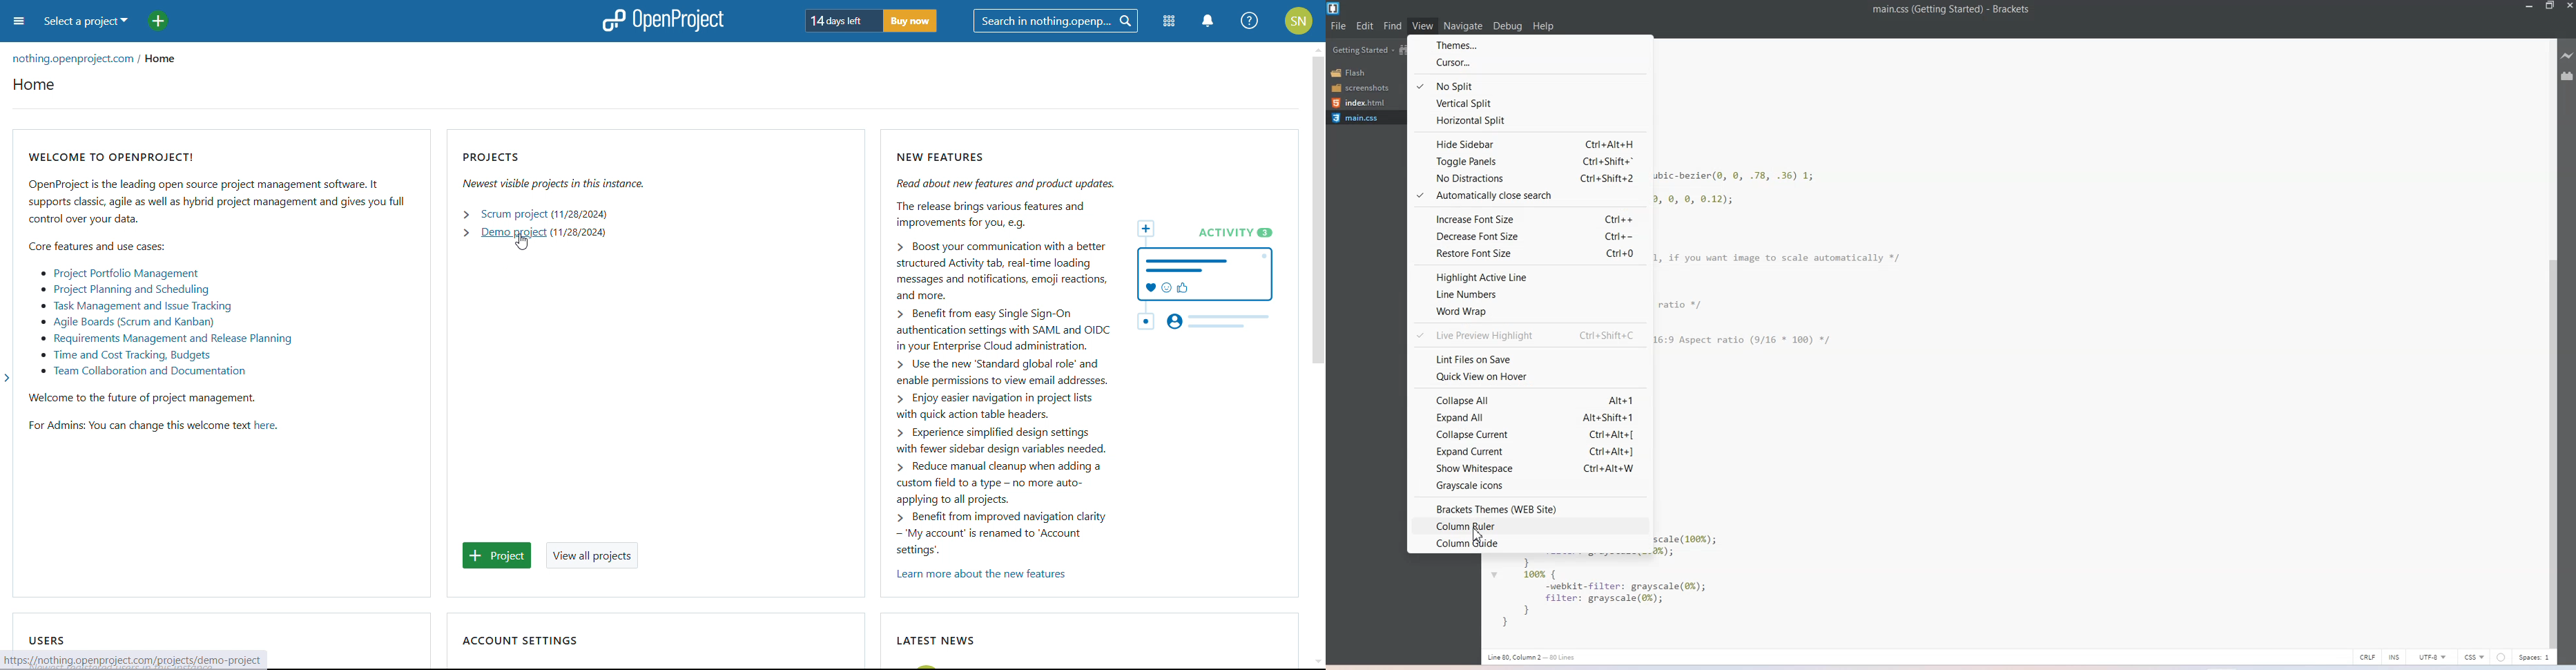 The height and width of the screenshot is (672, 2576). What do you see at coordinates (1543, 26) in the screenshot?
I see `Help` at bounding box center [1543, 26].